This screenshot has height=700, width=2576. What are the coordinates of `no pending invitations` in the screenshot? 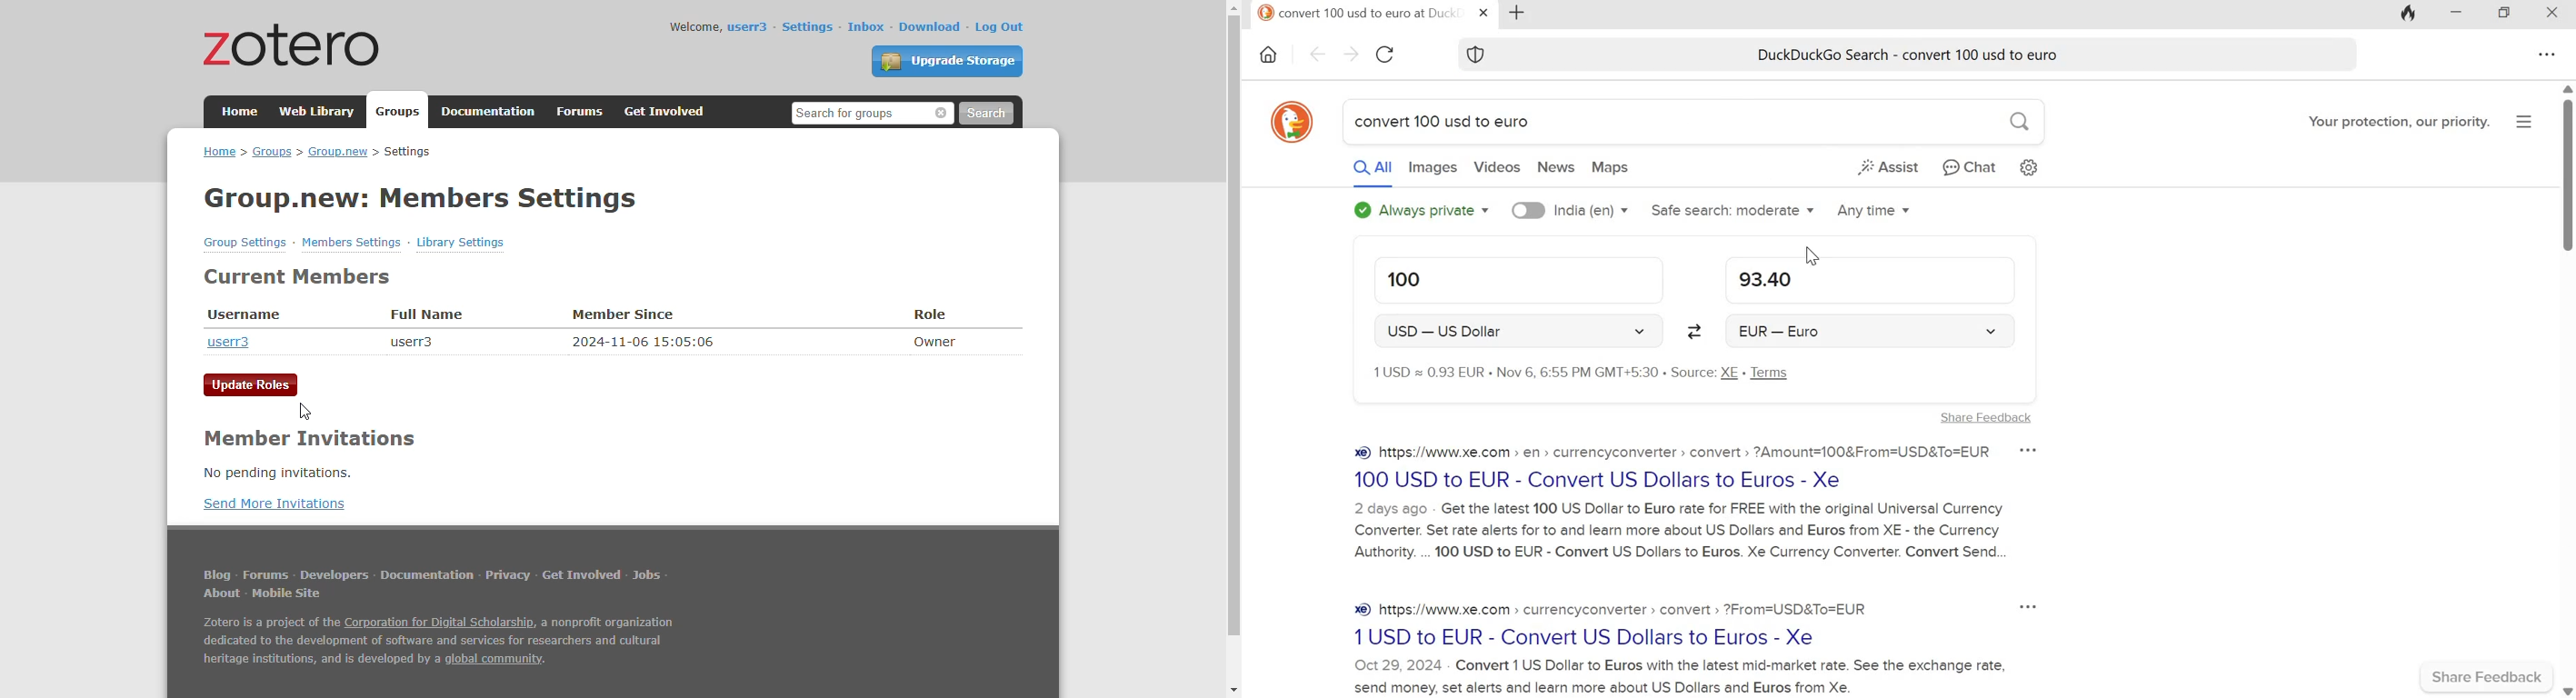 It's located at (276, 473).